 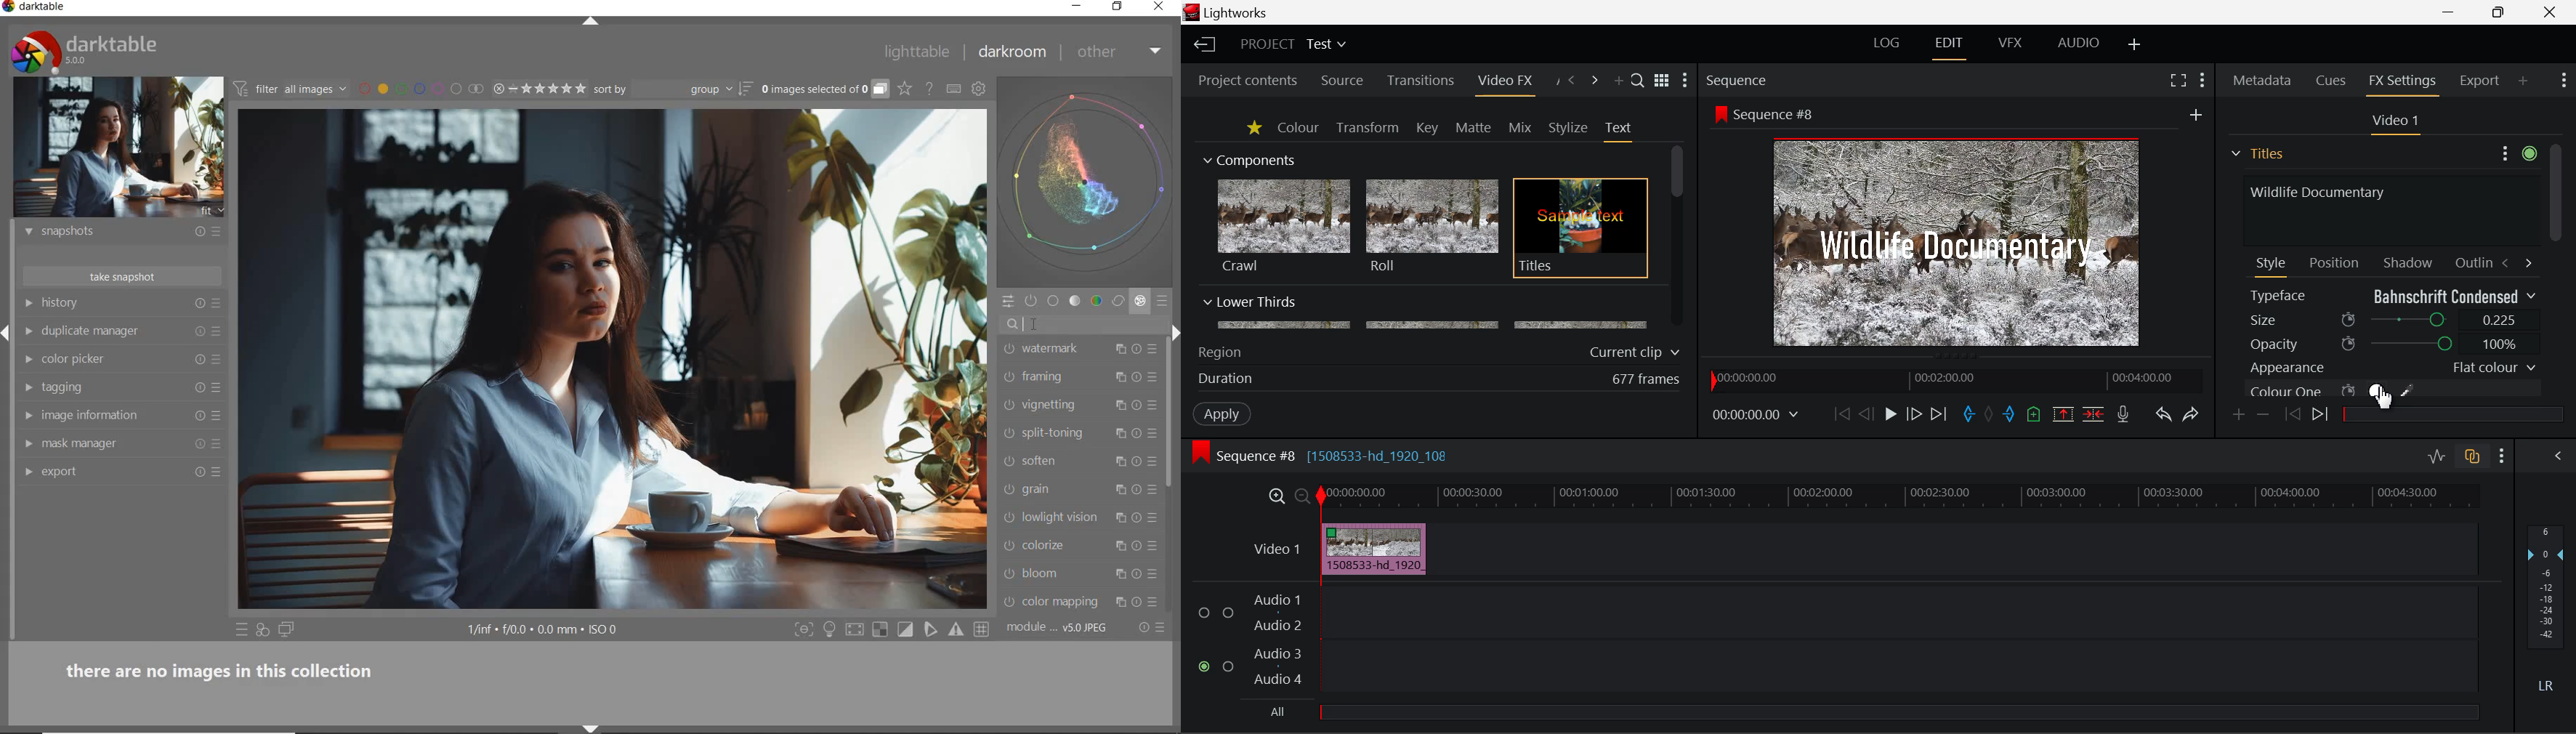 What do you see at coordinates (35, 8) in the screenshot?
I see `system name` at bounding box center [35, 8].